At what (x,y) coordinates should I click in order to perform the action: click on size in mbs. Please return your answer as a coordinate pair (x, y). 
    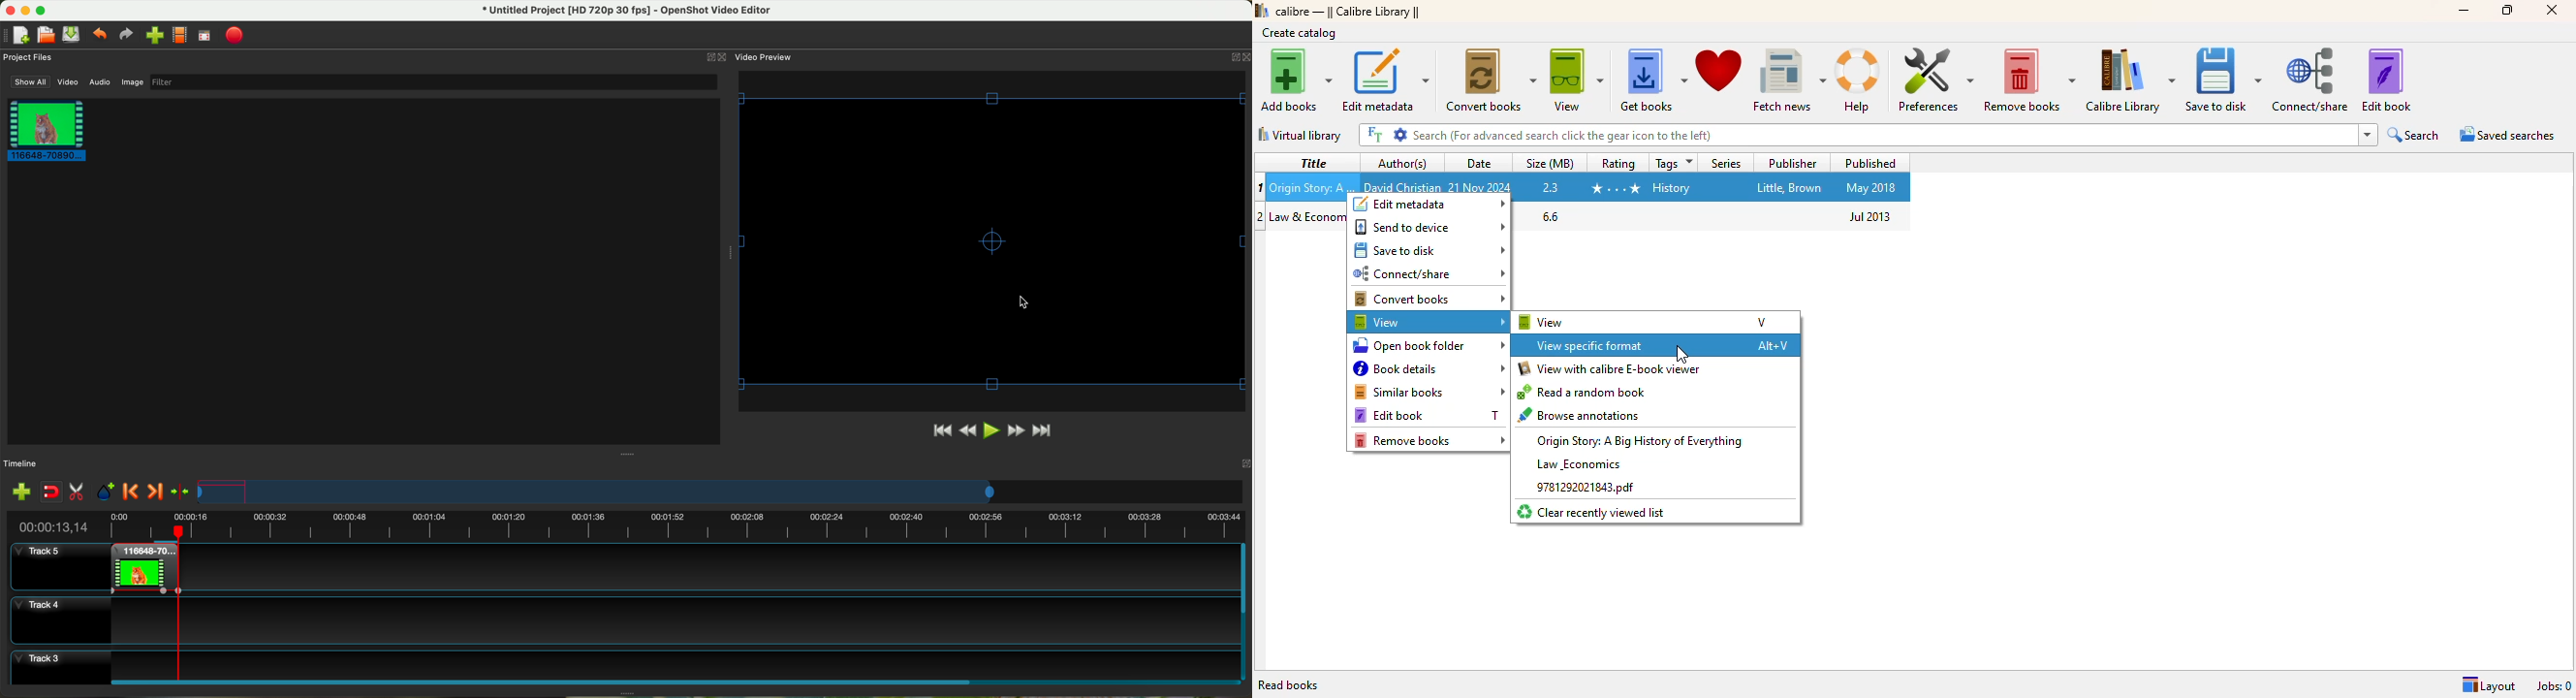
    Looking at the image, I should click on (1552, 186).